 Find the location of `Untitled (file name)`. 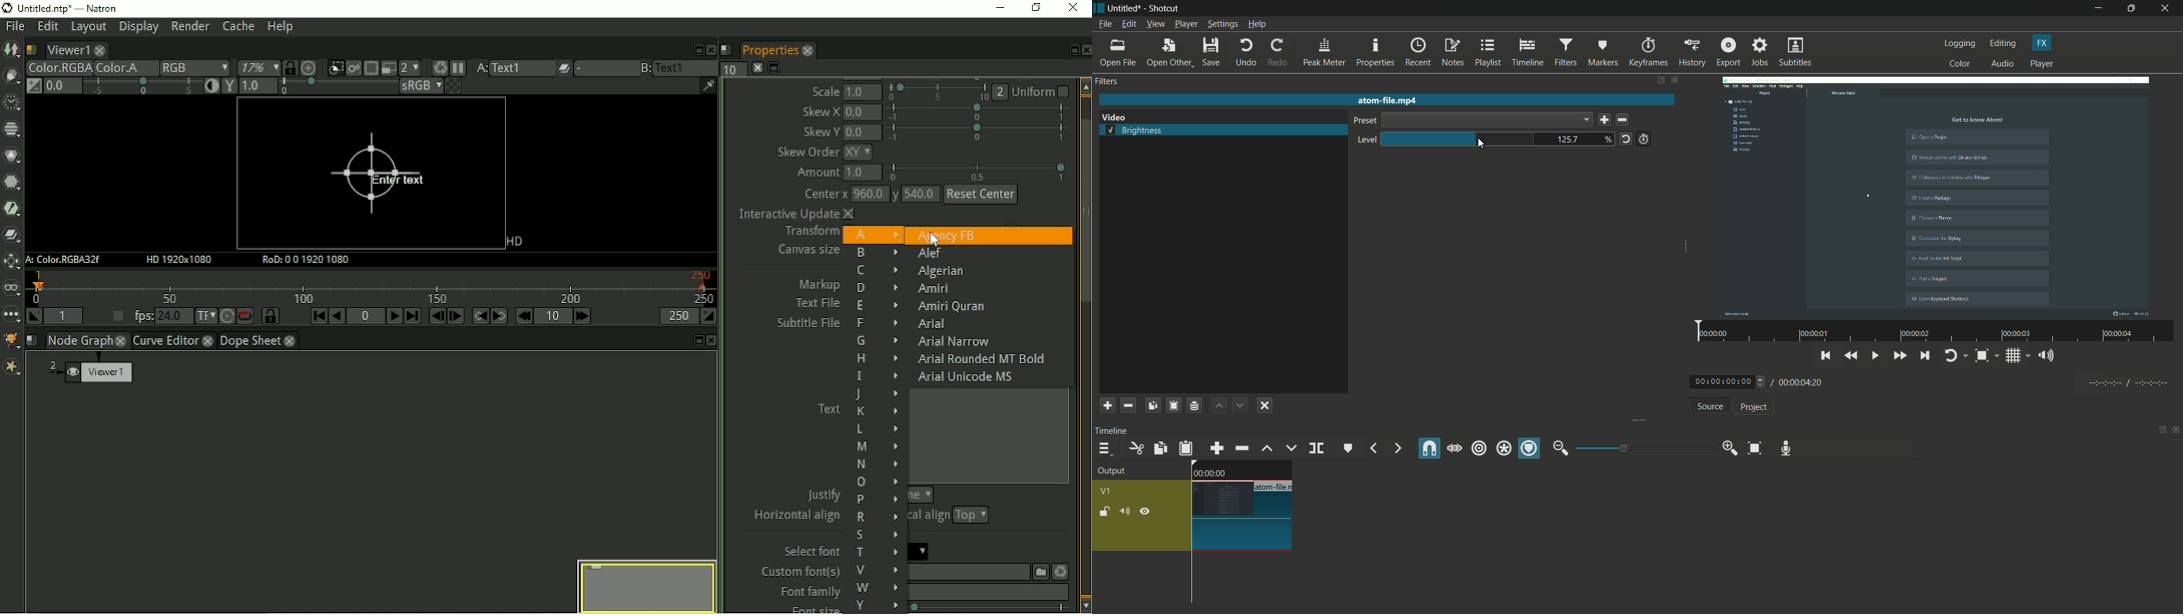

Untitled (file name) is located at coordinates (1127, 9).